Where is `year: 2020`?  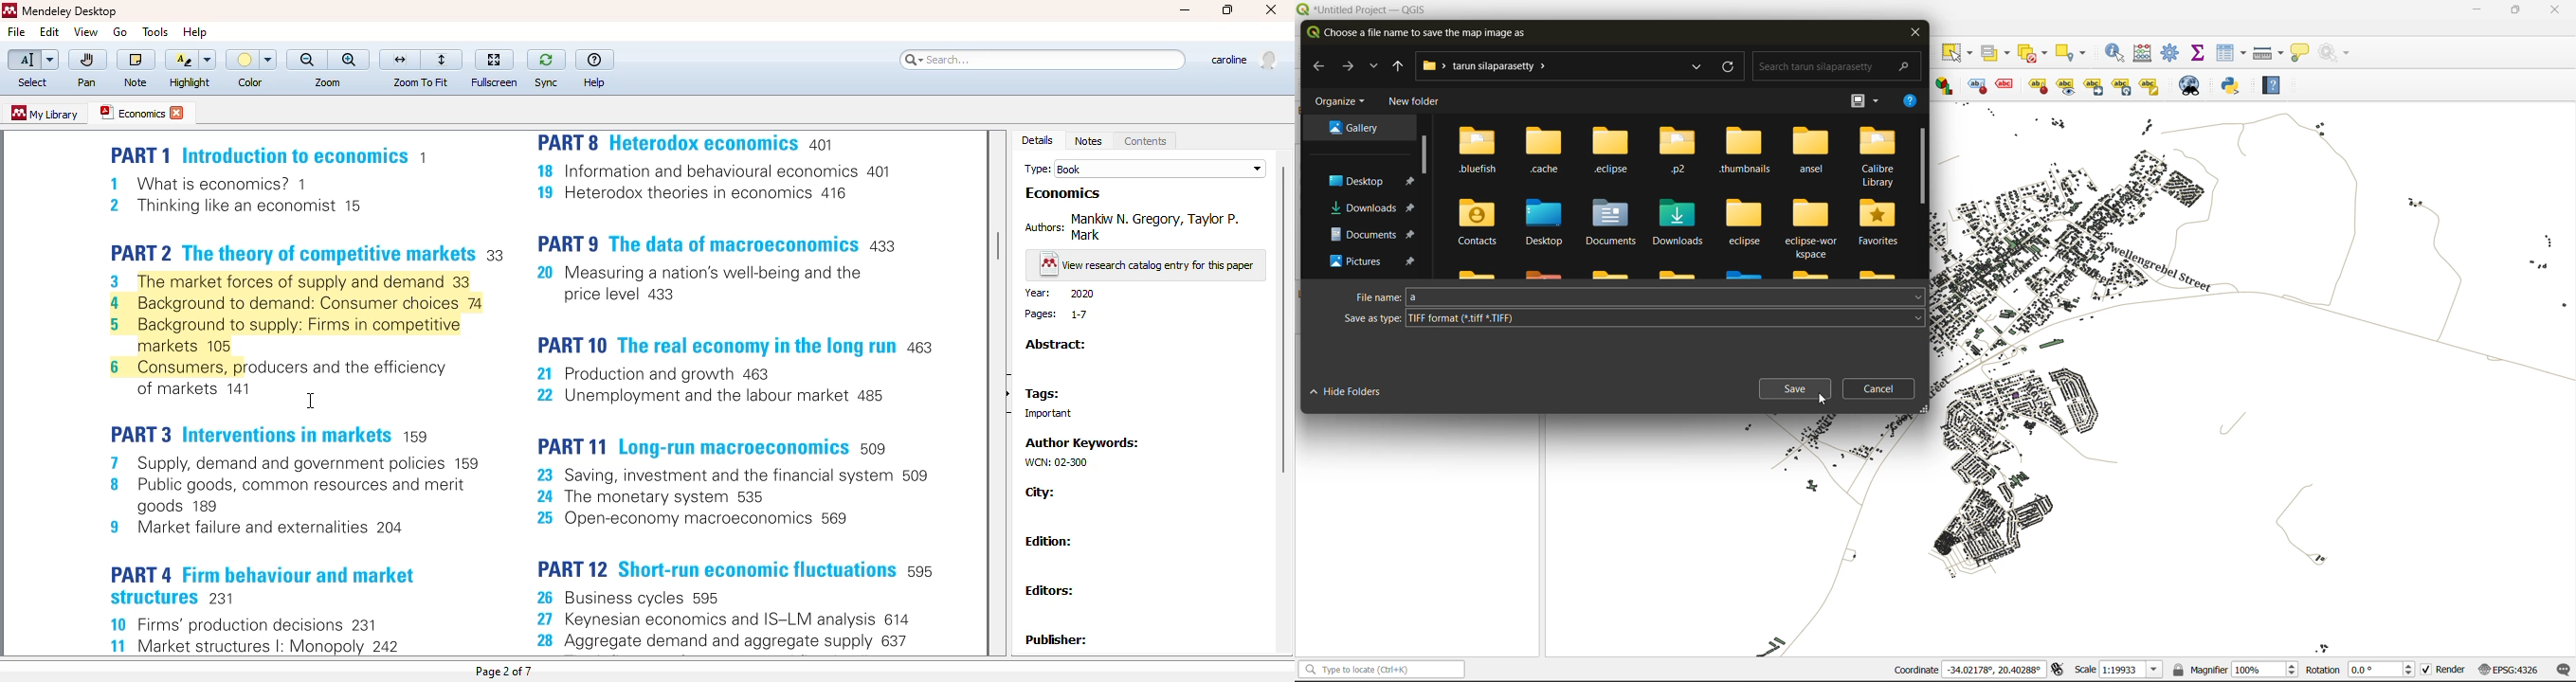 year: 2020 is located at coordinates (1060, 294).